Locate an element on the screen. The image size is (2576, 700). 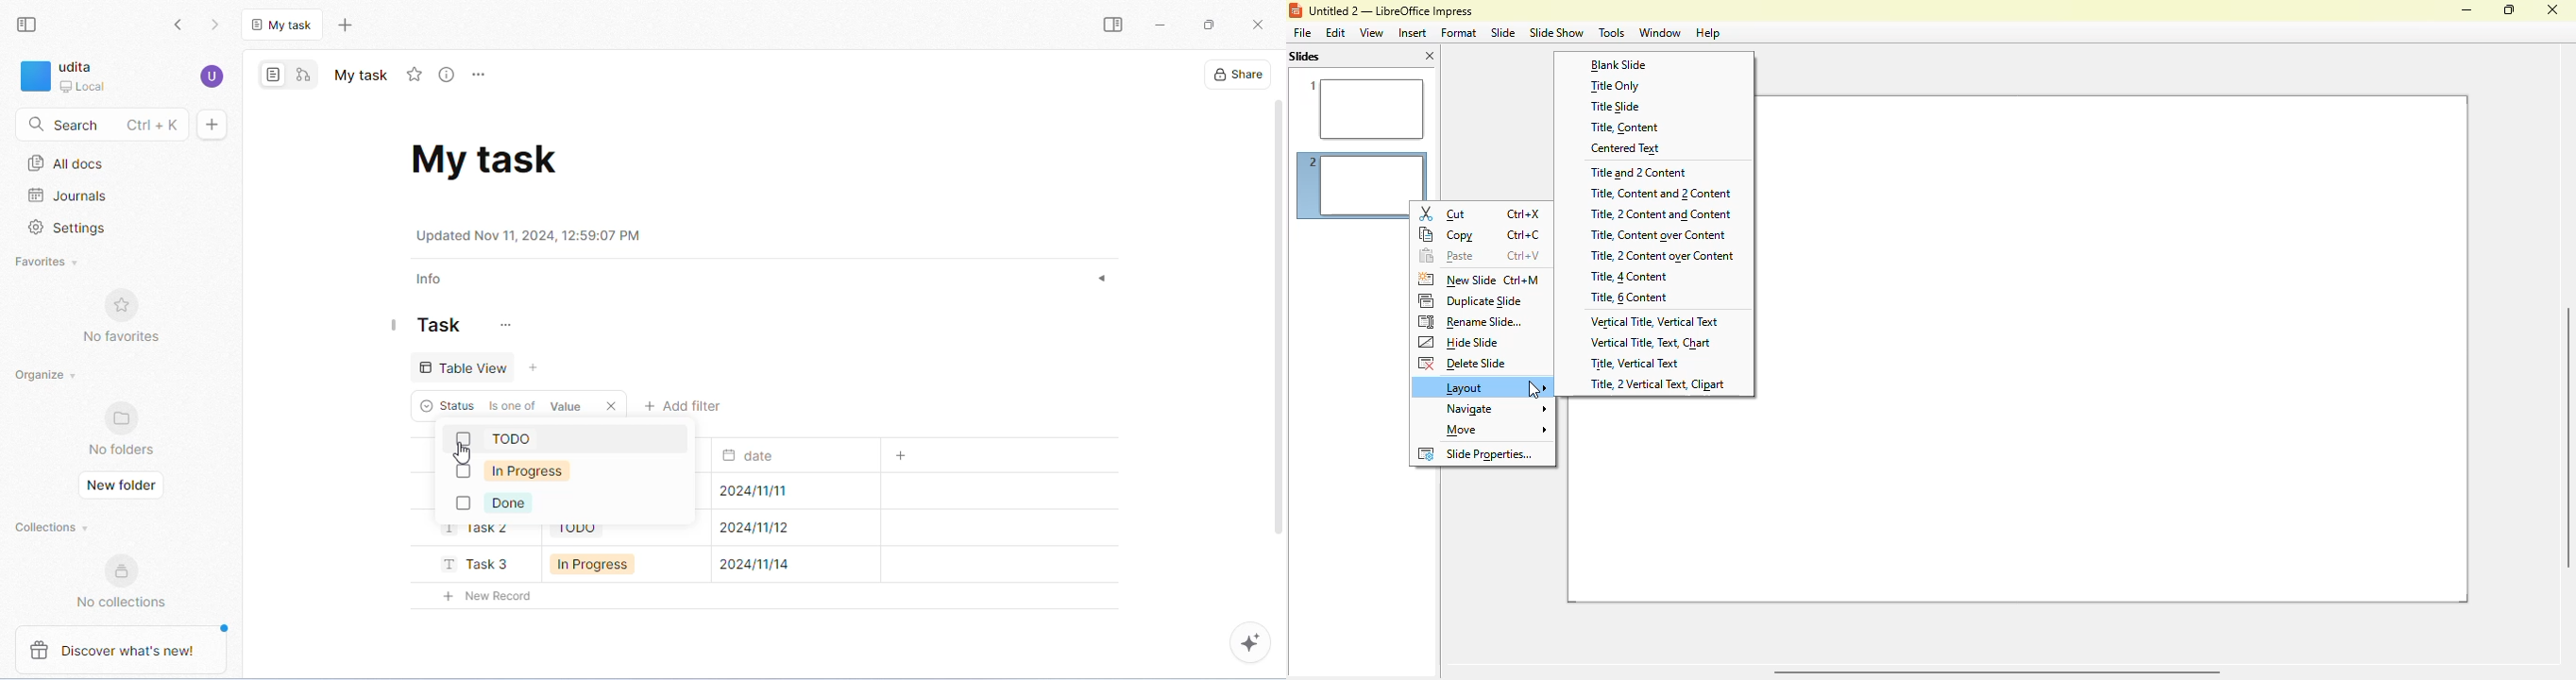
centered text is located at coordinates (1624, 148).